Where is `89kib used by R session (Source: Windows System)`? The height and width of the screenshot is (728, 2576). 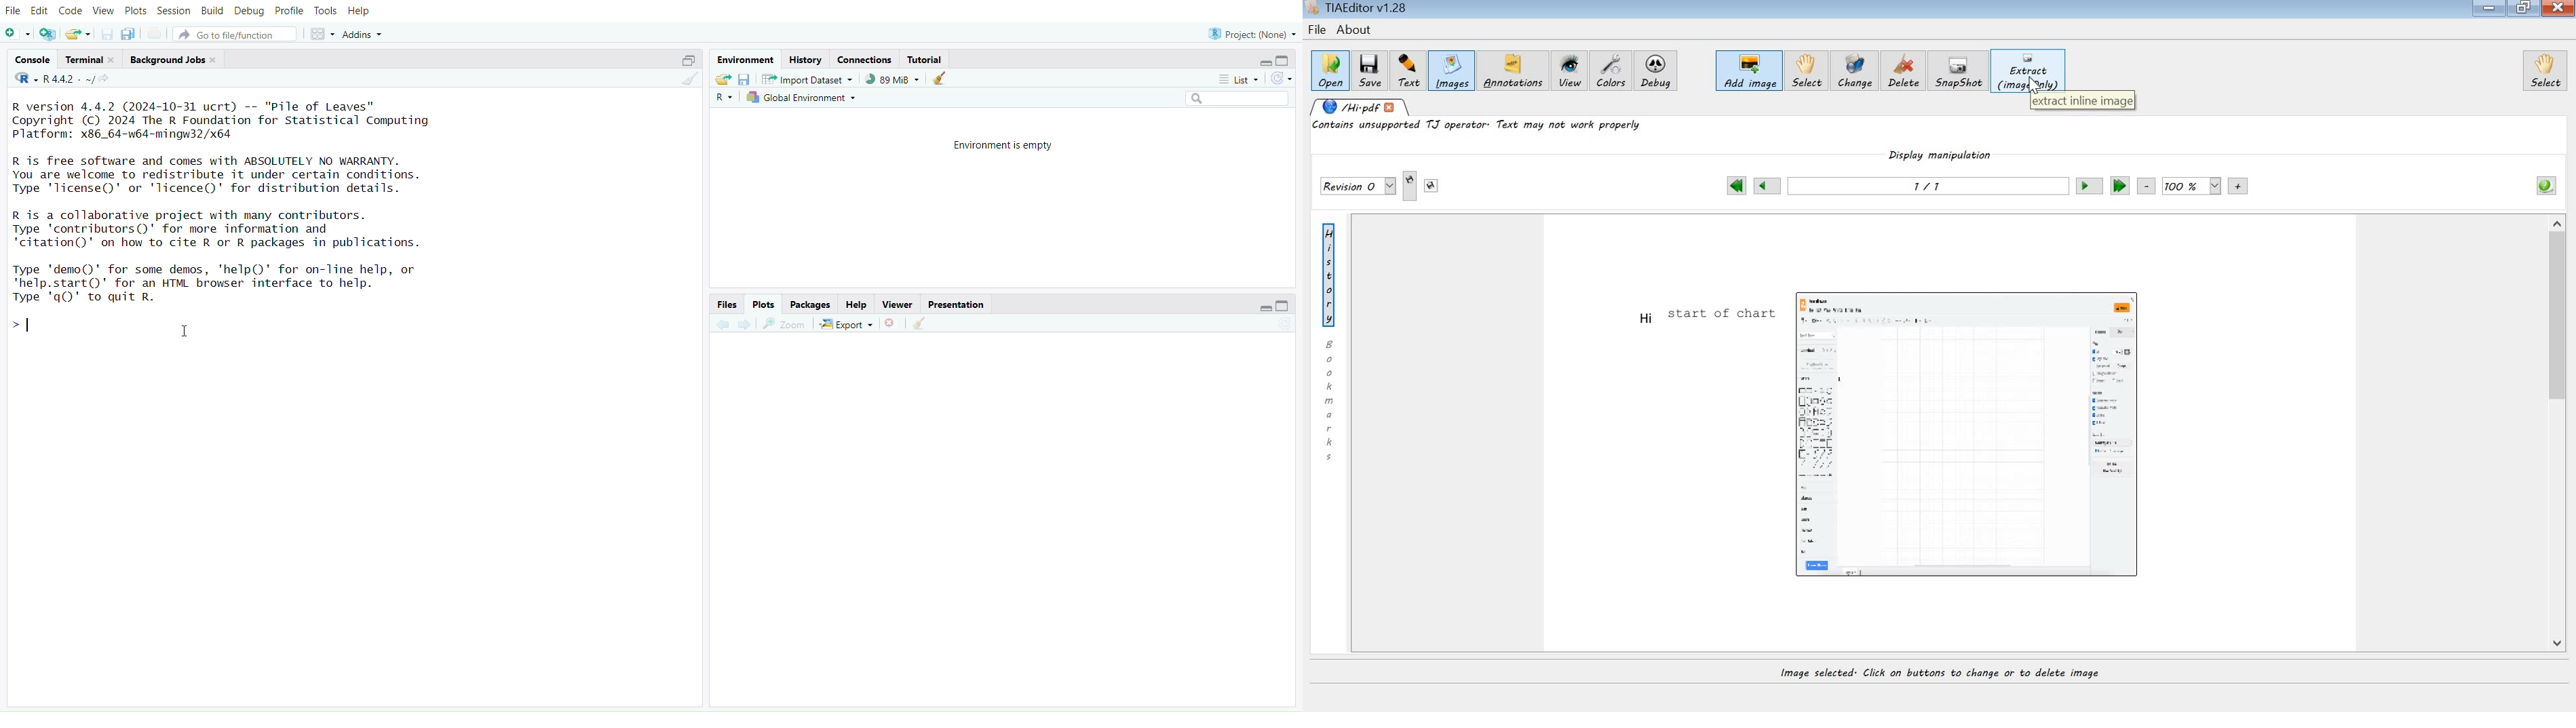 89kib used by R session (Source: Windows System) is located at coordinates (891, 79).